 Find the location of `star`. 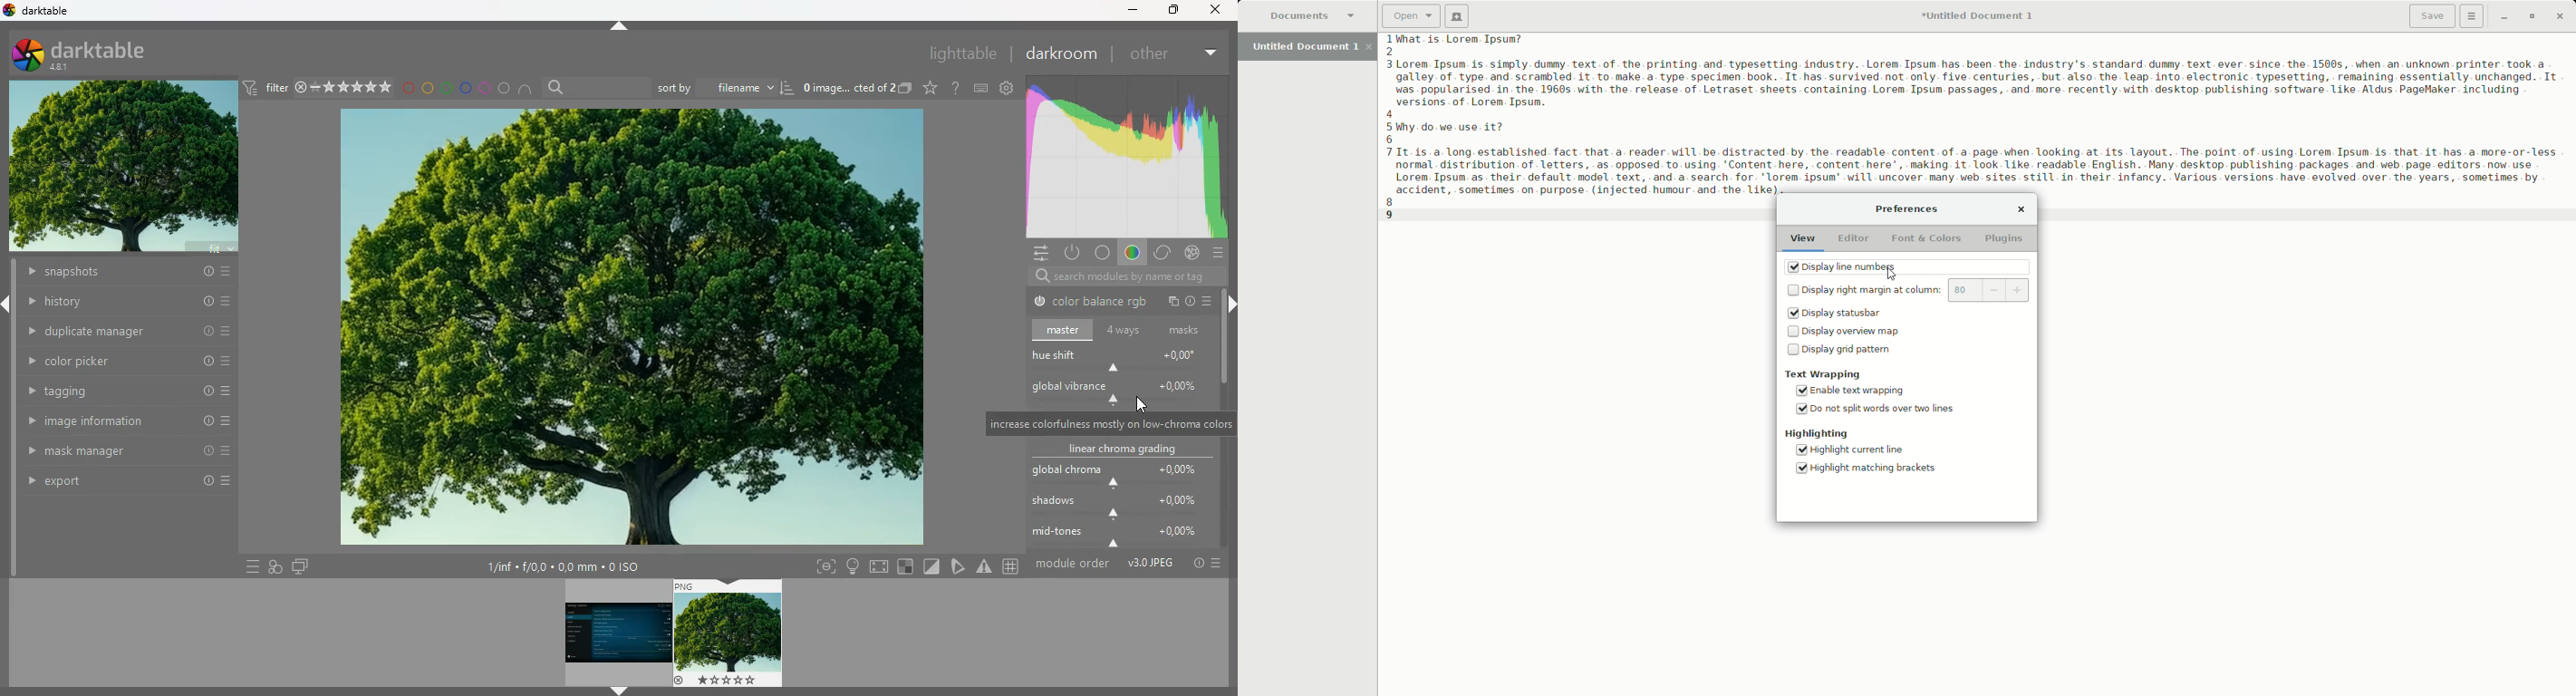

star is located at coordinates (931, 88).